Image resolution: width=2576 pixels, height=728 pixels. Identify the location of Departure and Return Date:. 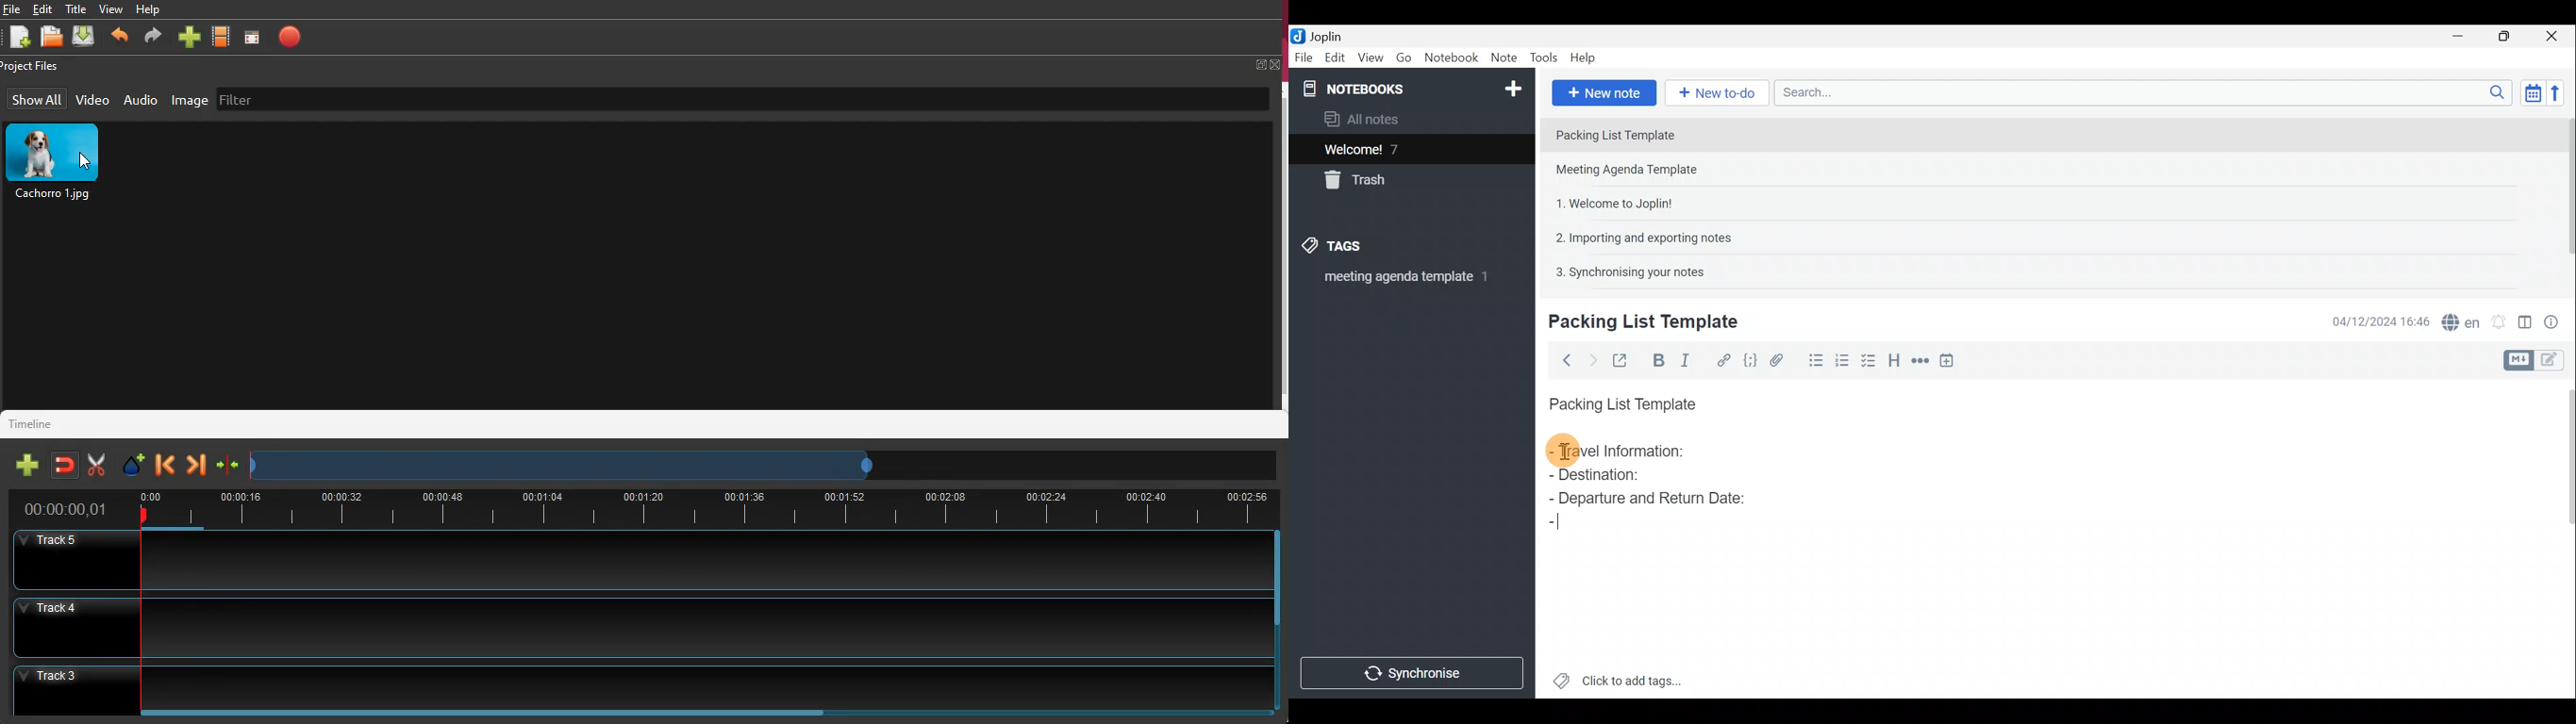
(1647, 497).